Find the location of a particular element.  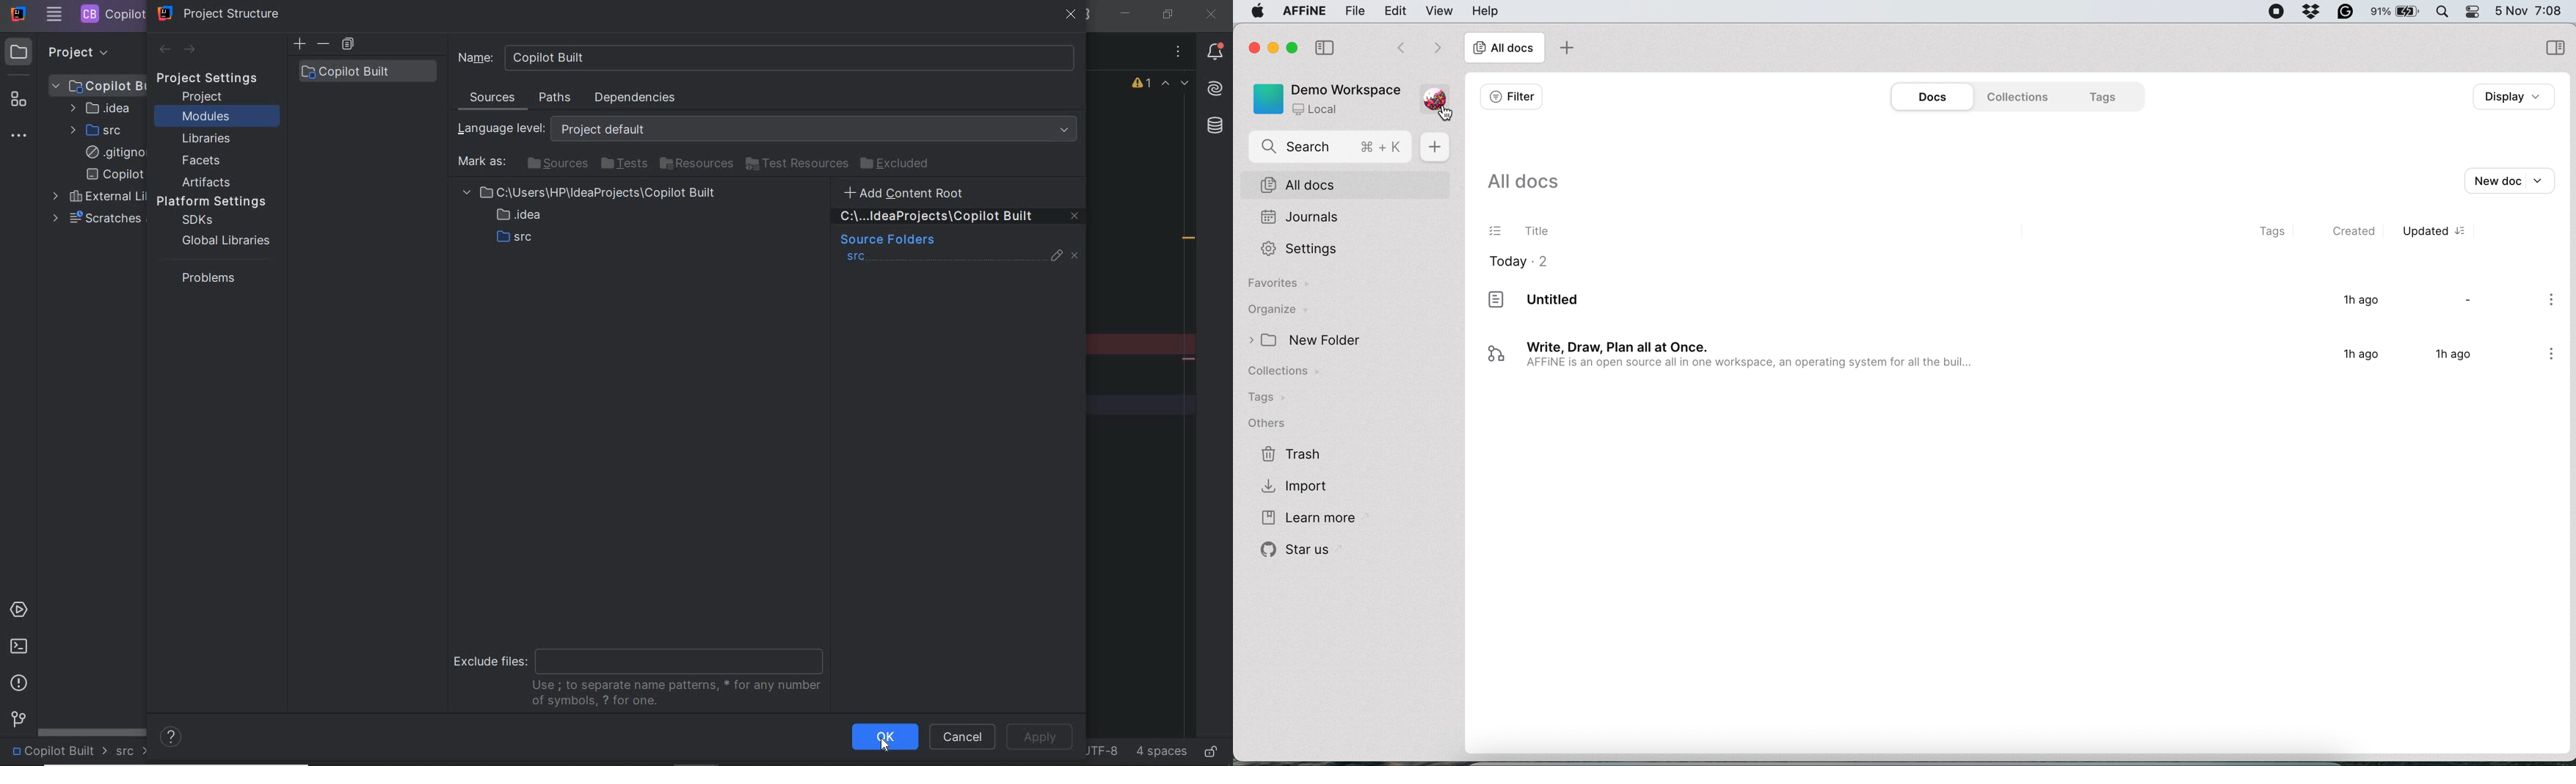

created is located at coordinates (2360, 233).